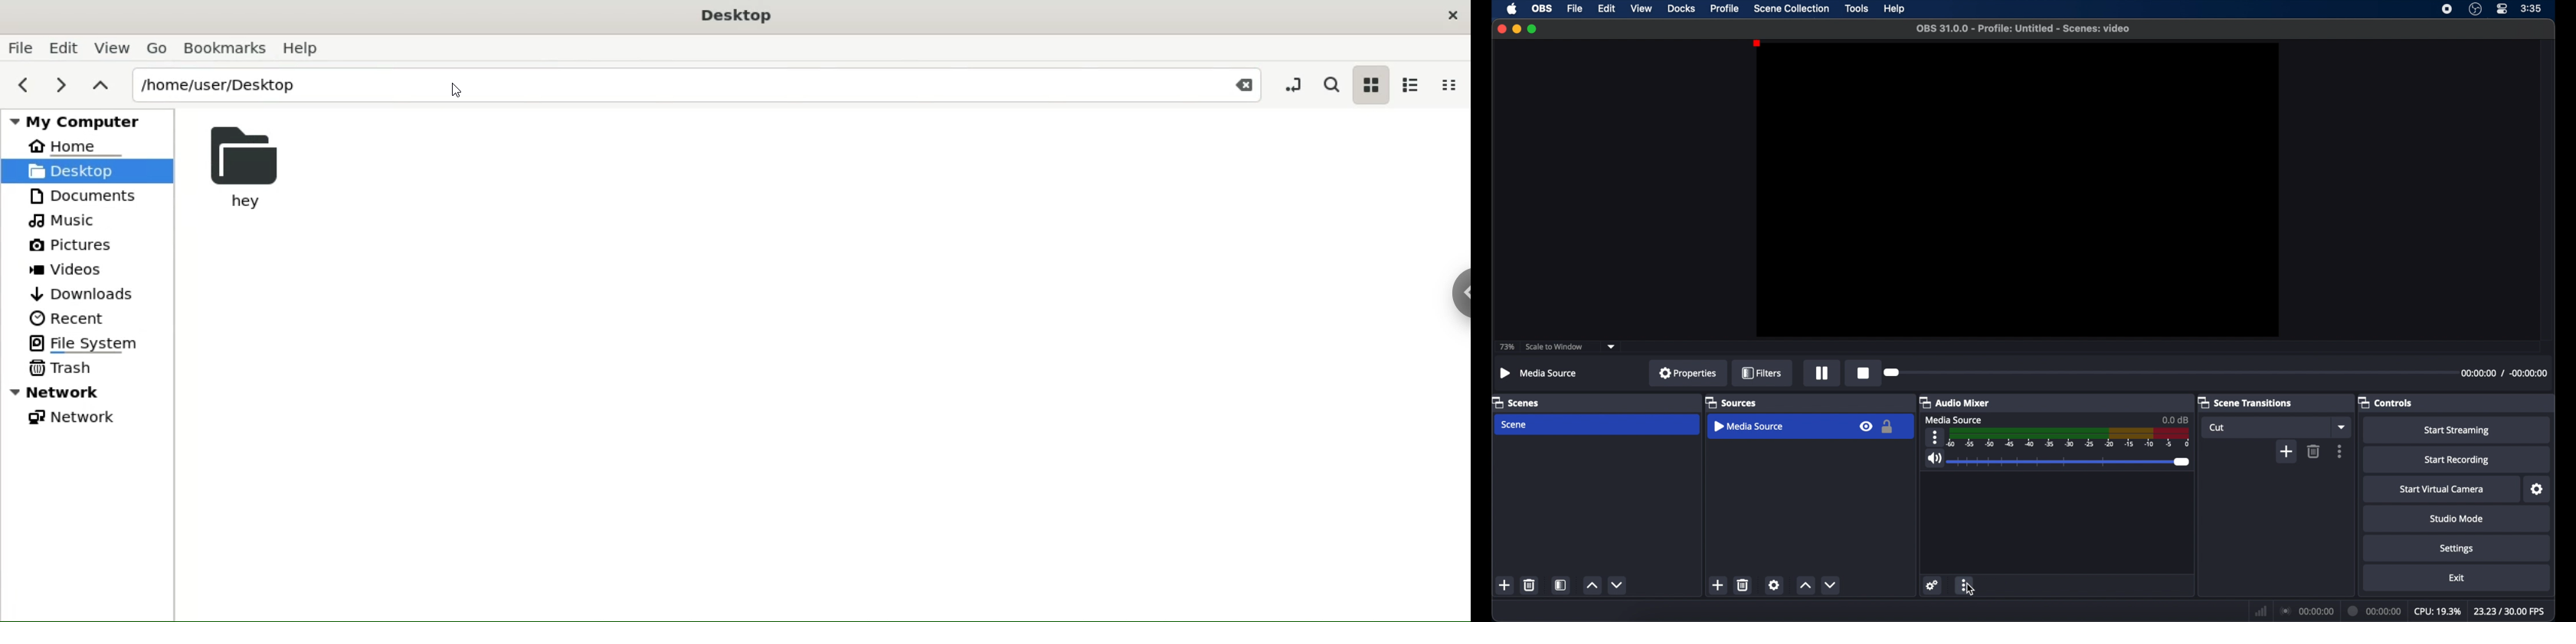 The image size is (2576, 644). Describe the element at coordinates (1857, 8) in the screenshot. I see `tools` at that location.